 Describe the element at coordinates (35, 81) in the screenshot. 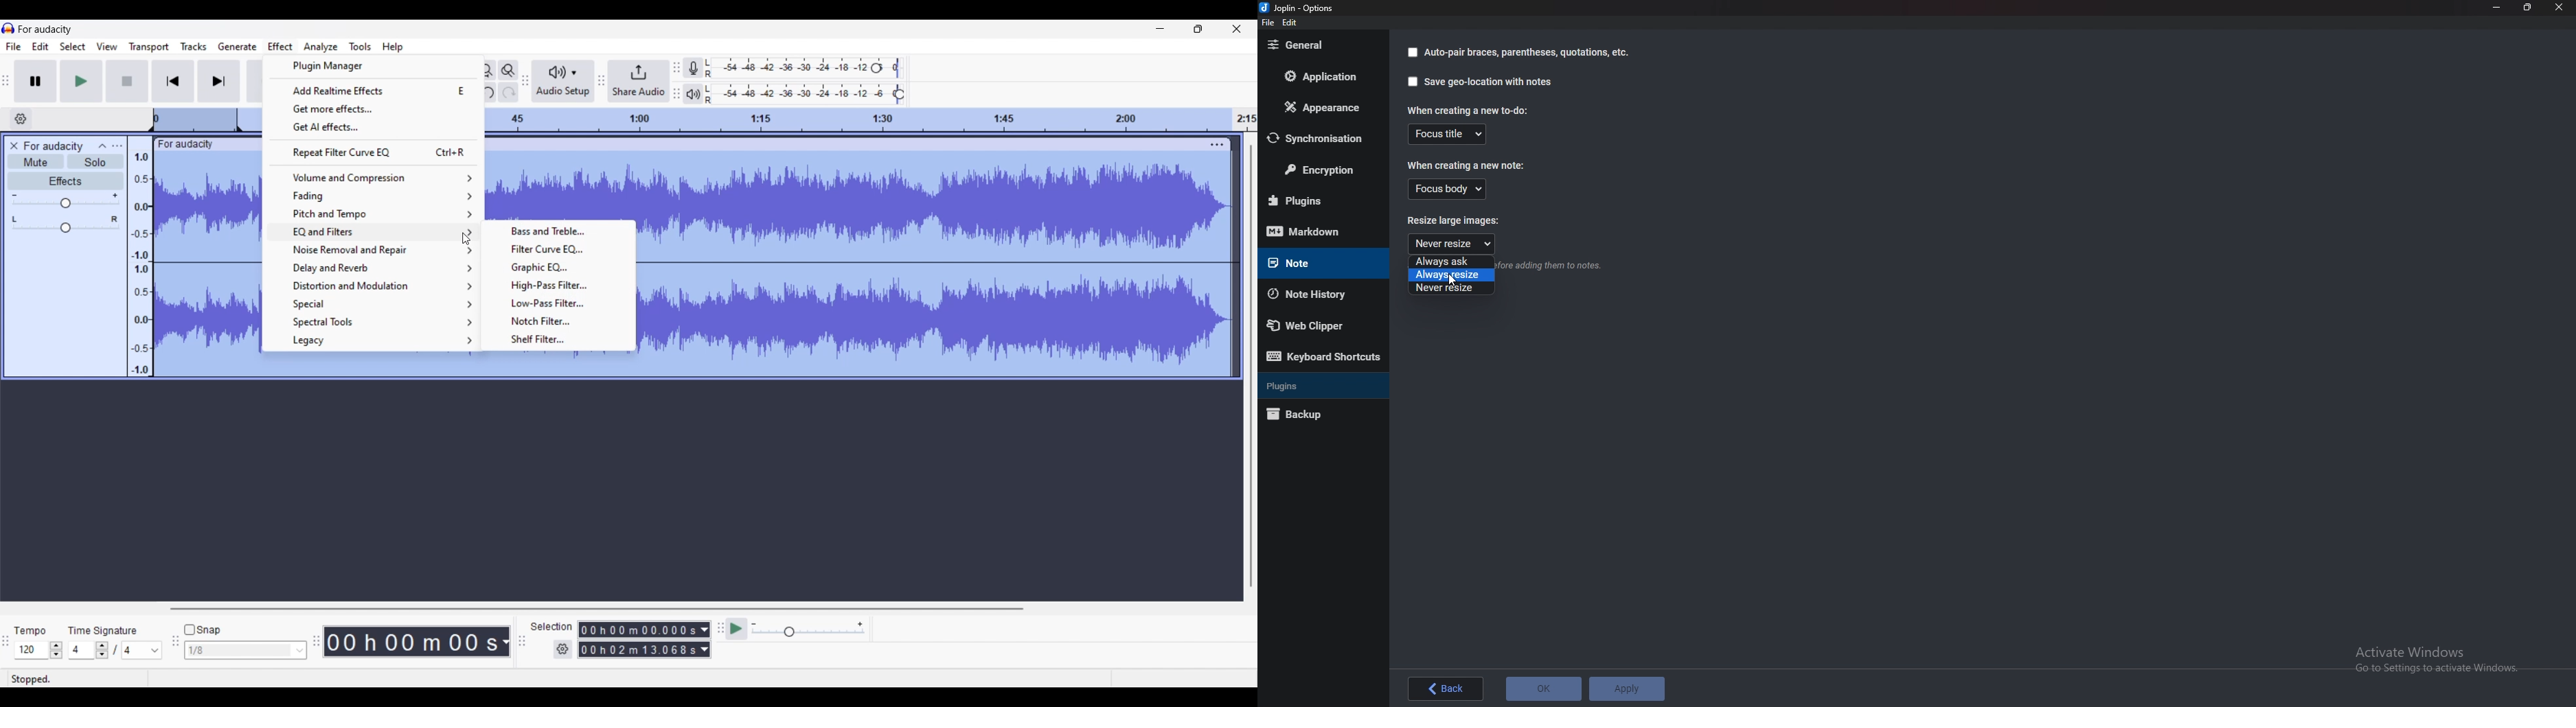

I see `Pause` at that location.